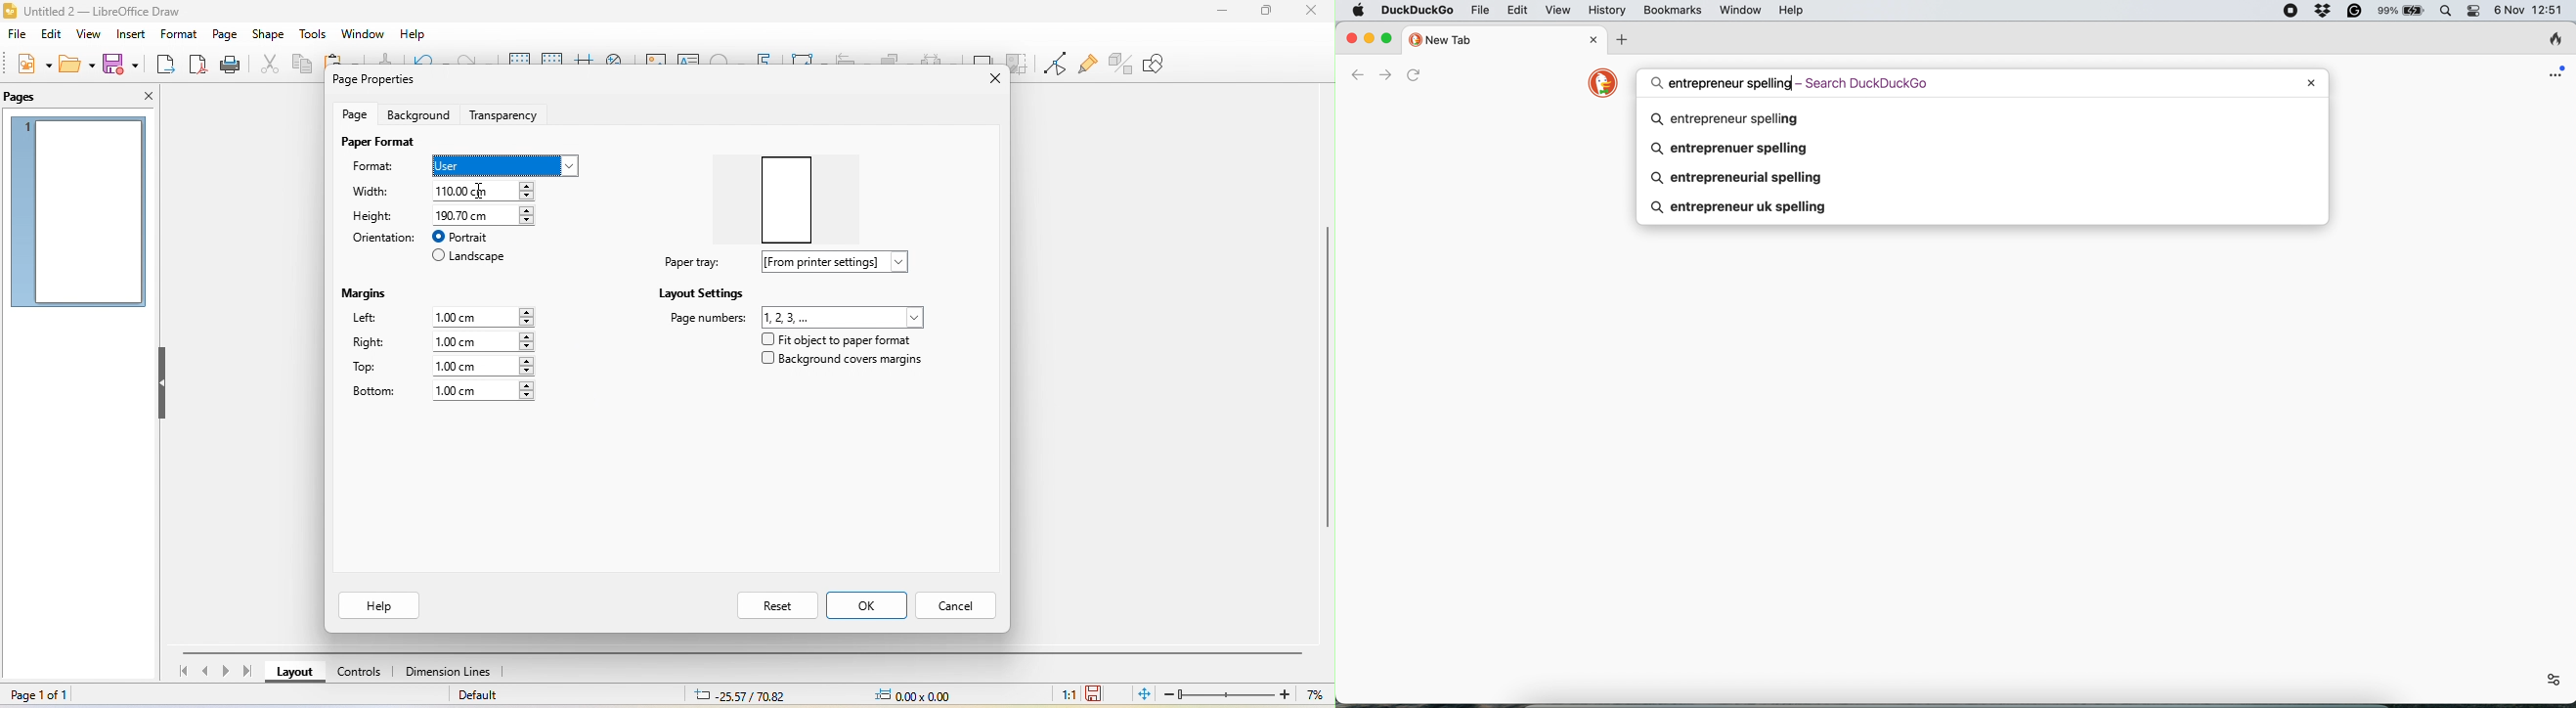 This screenshot has width=2576, height=728. I want to click on page 1 of 1, so click(49, 695).